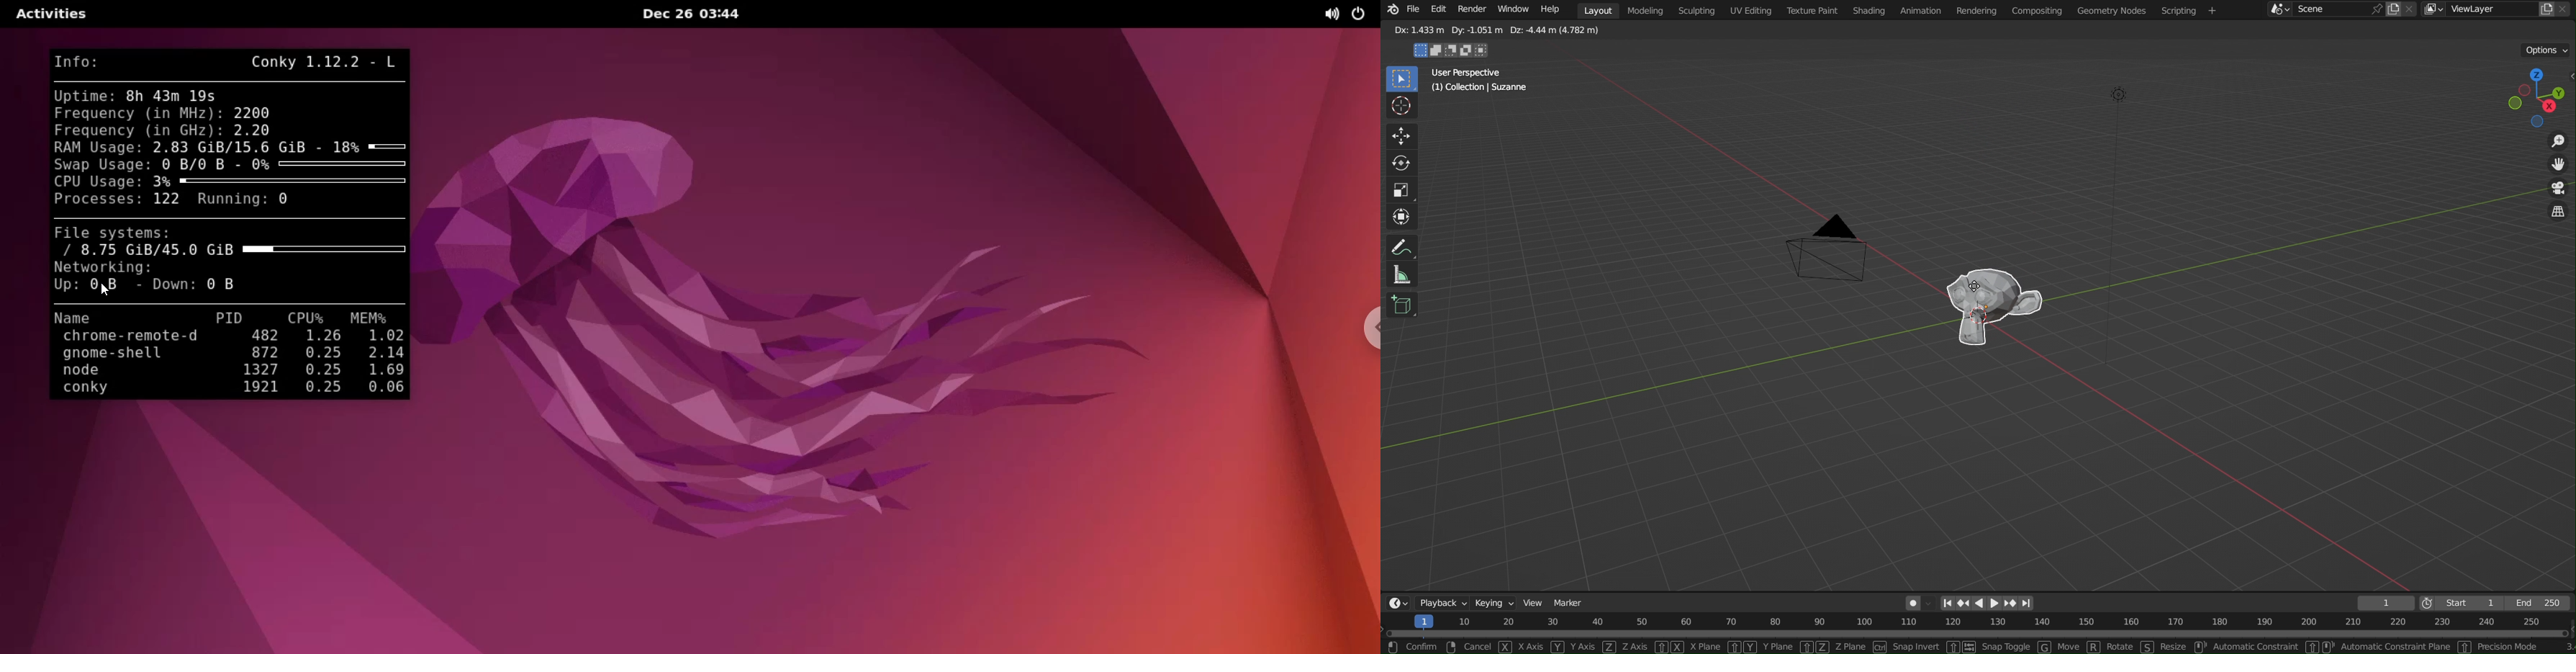 The width and height of the screenshot is (2576, 672). I want to click on ViewLayer, so click(2489, 9).